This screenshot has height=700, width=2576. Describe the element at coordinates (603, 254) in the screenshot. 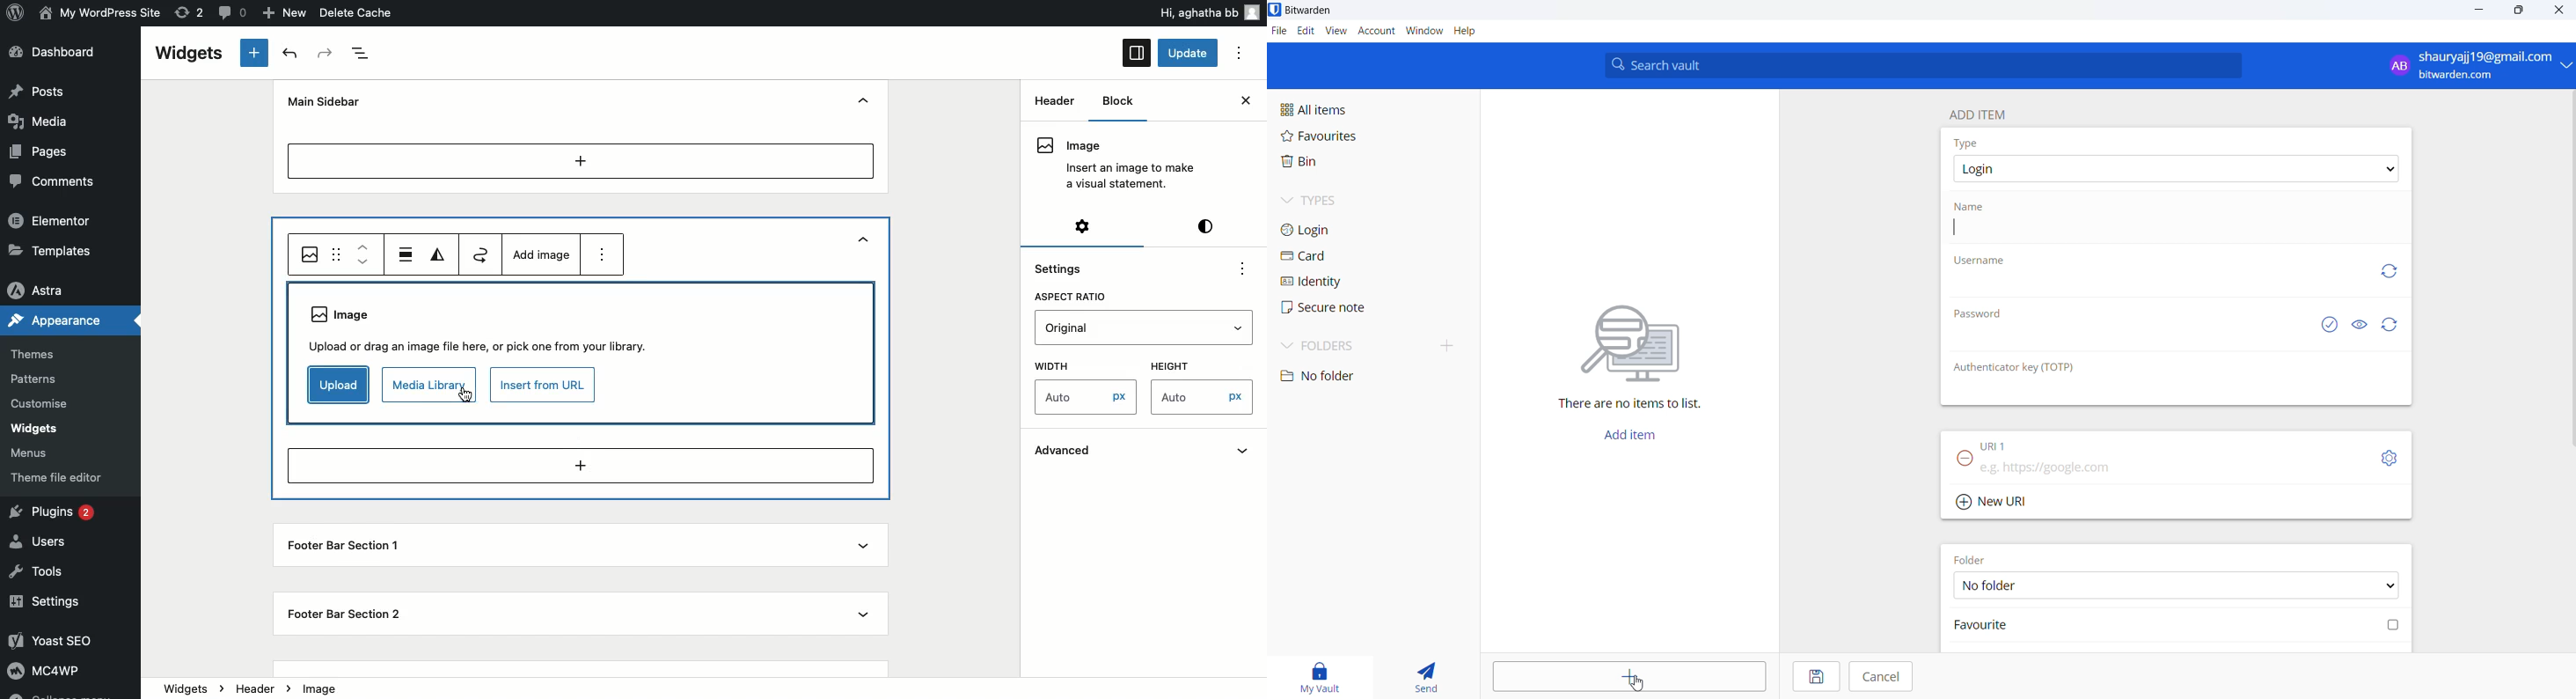

I see `more` at that location.